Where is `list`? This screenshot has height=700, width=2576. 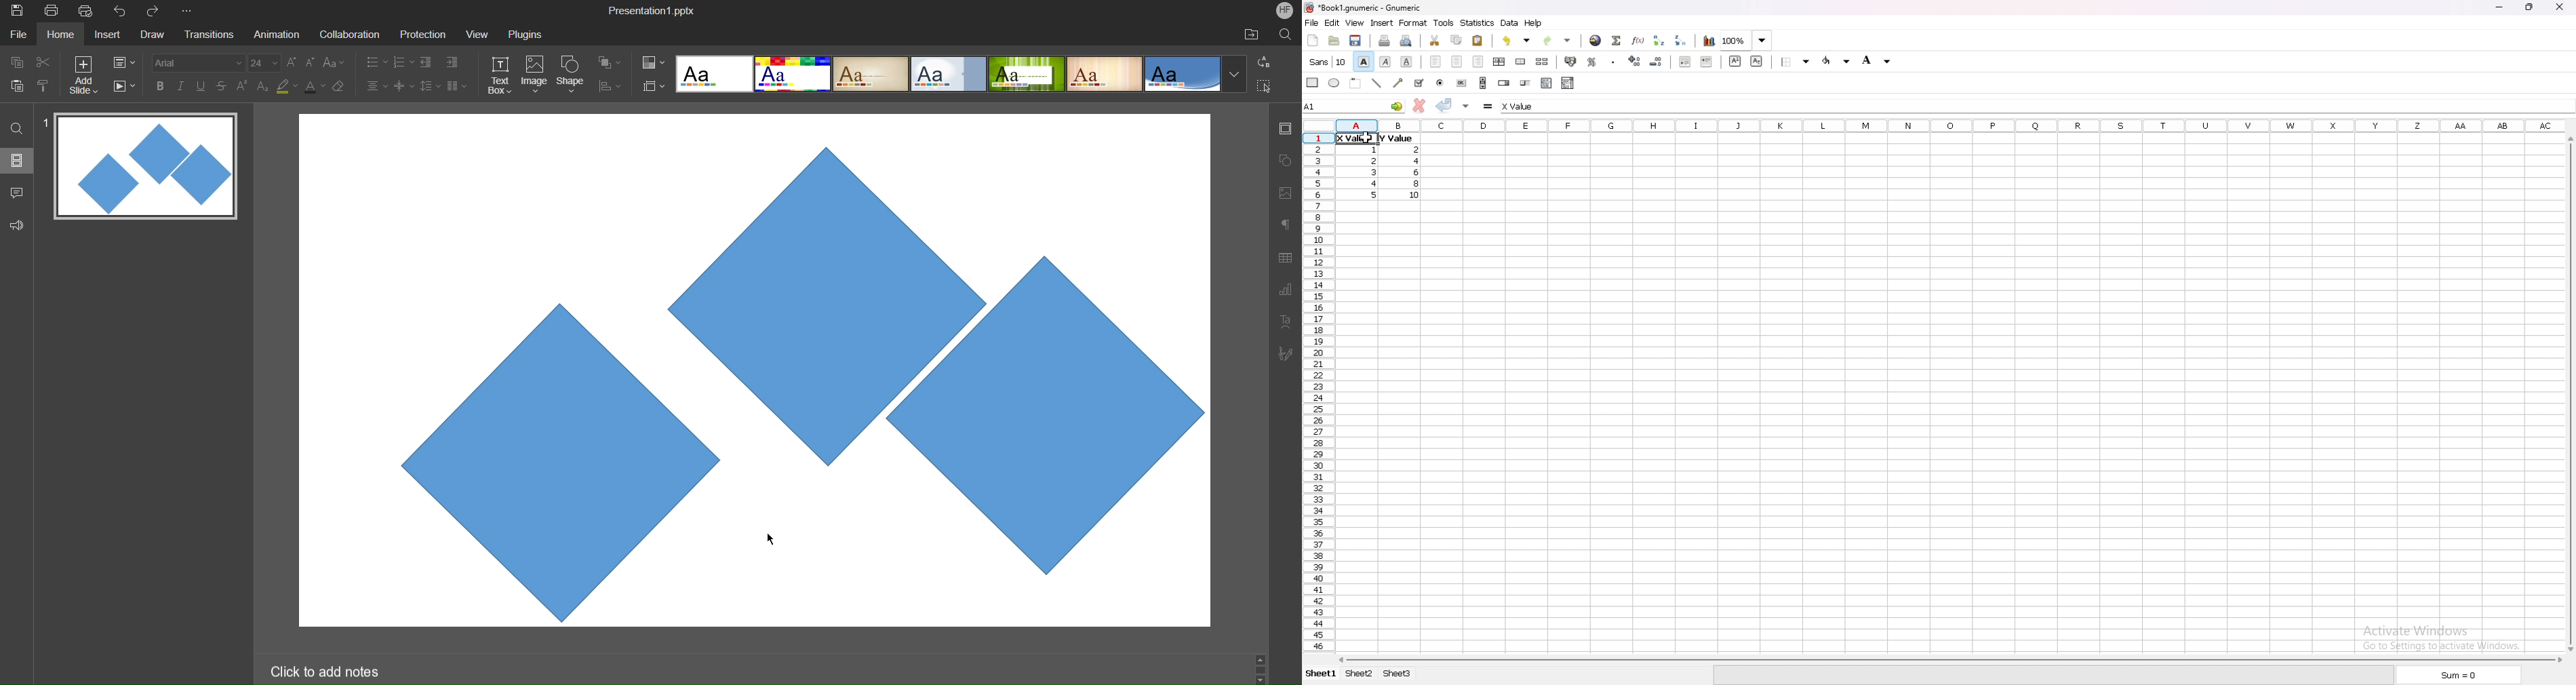 list is located at coordinates (1546, 82).